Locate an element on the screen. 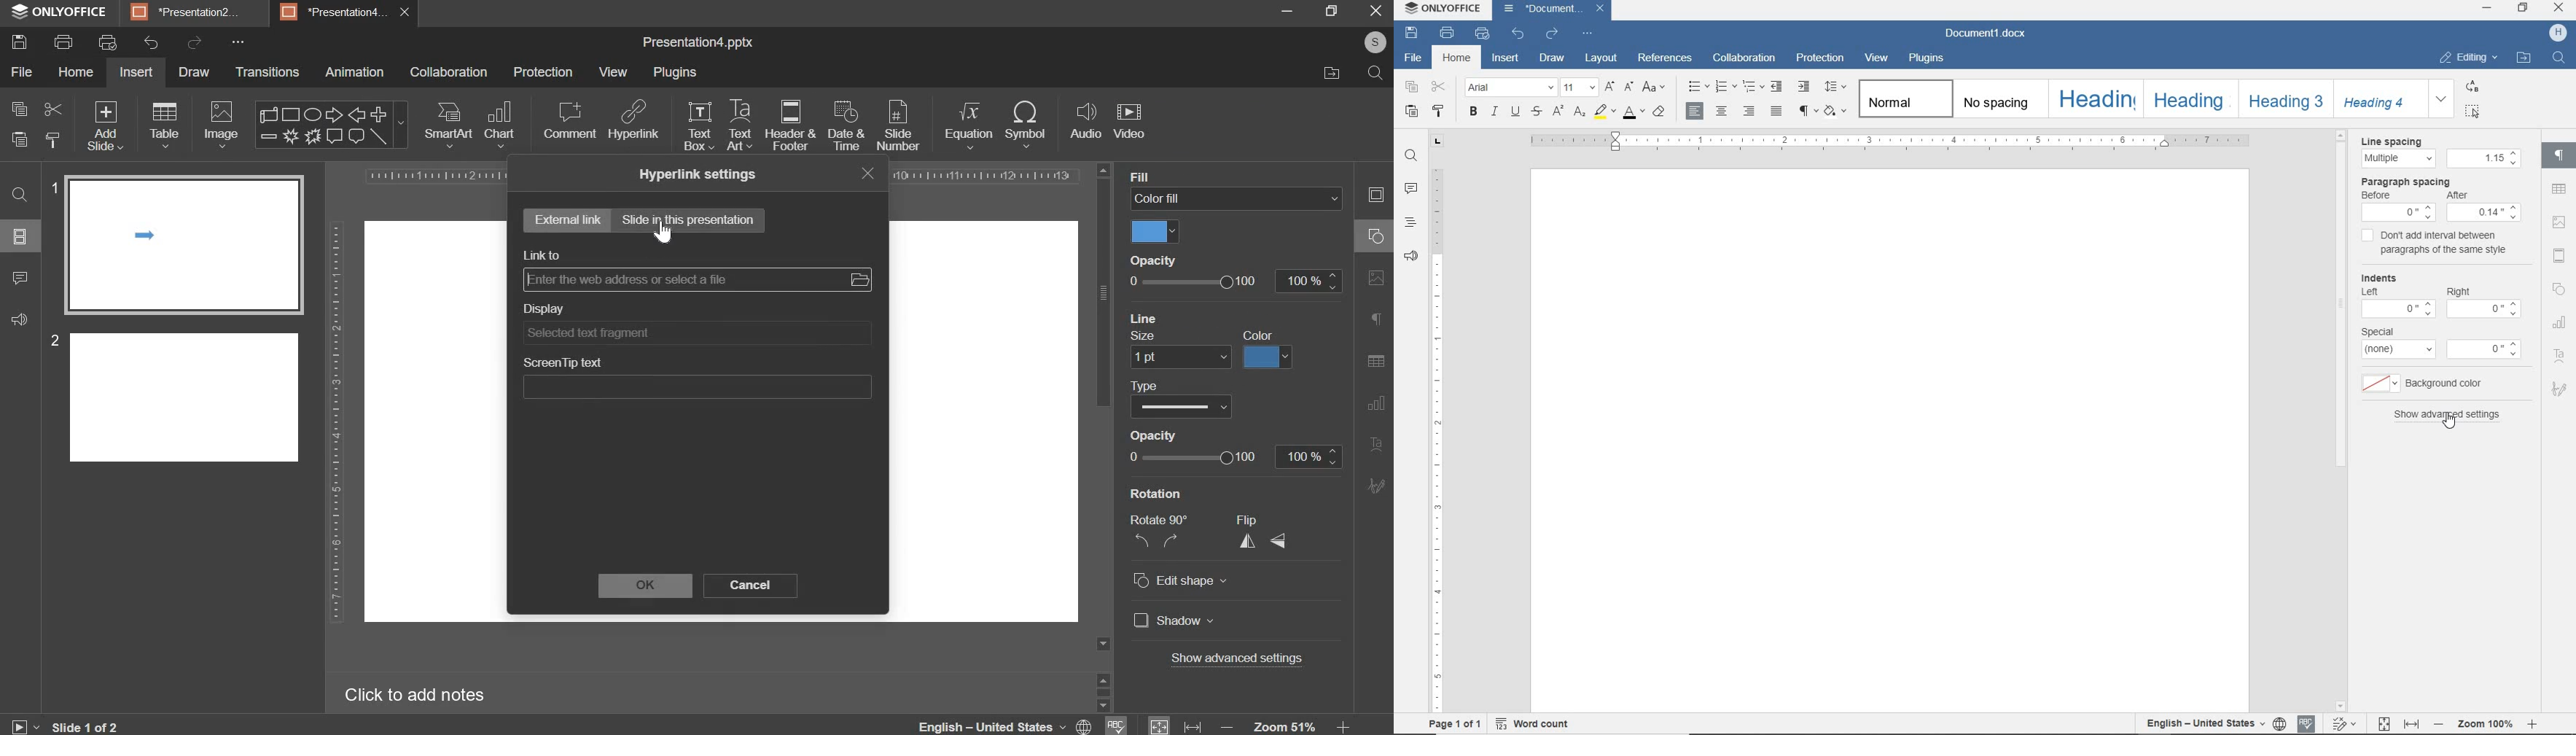 This screenshot has width=2576, height=756. copy is located at coordinates (1411, 89).